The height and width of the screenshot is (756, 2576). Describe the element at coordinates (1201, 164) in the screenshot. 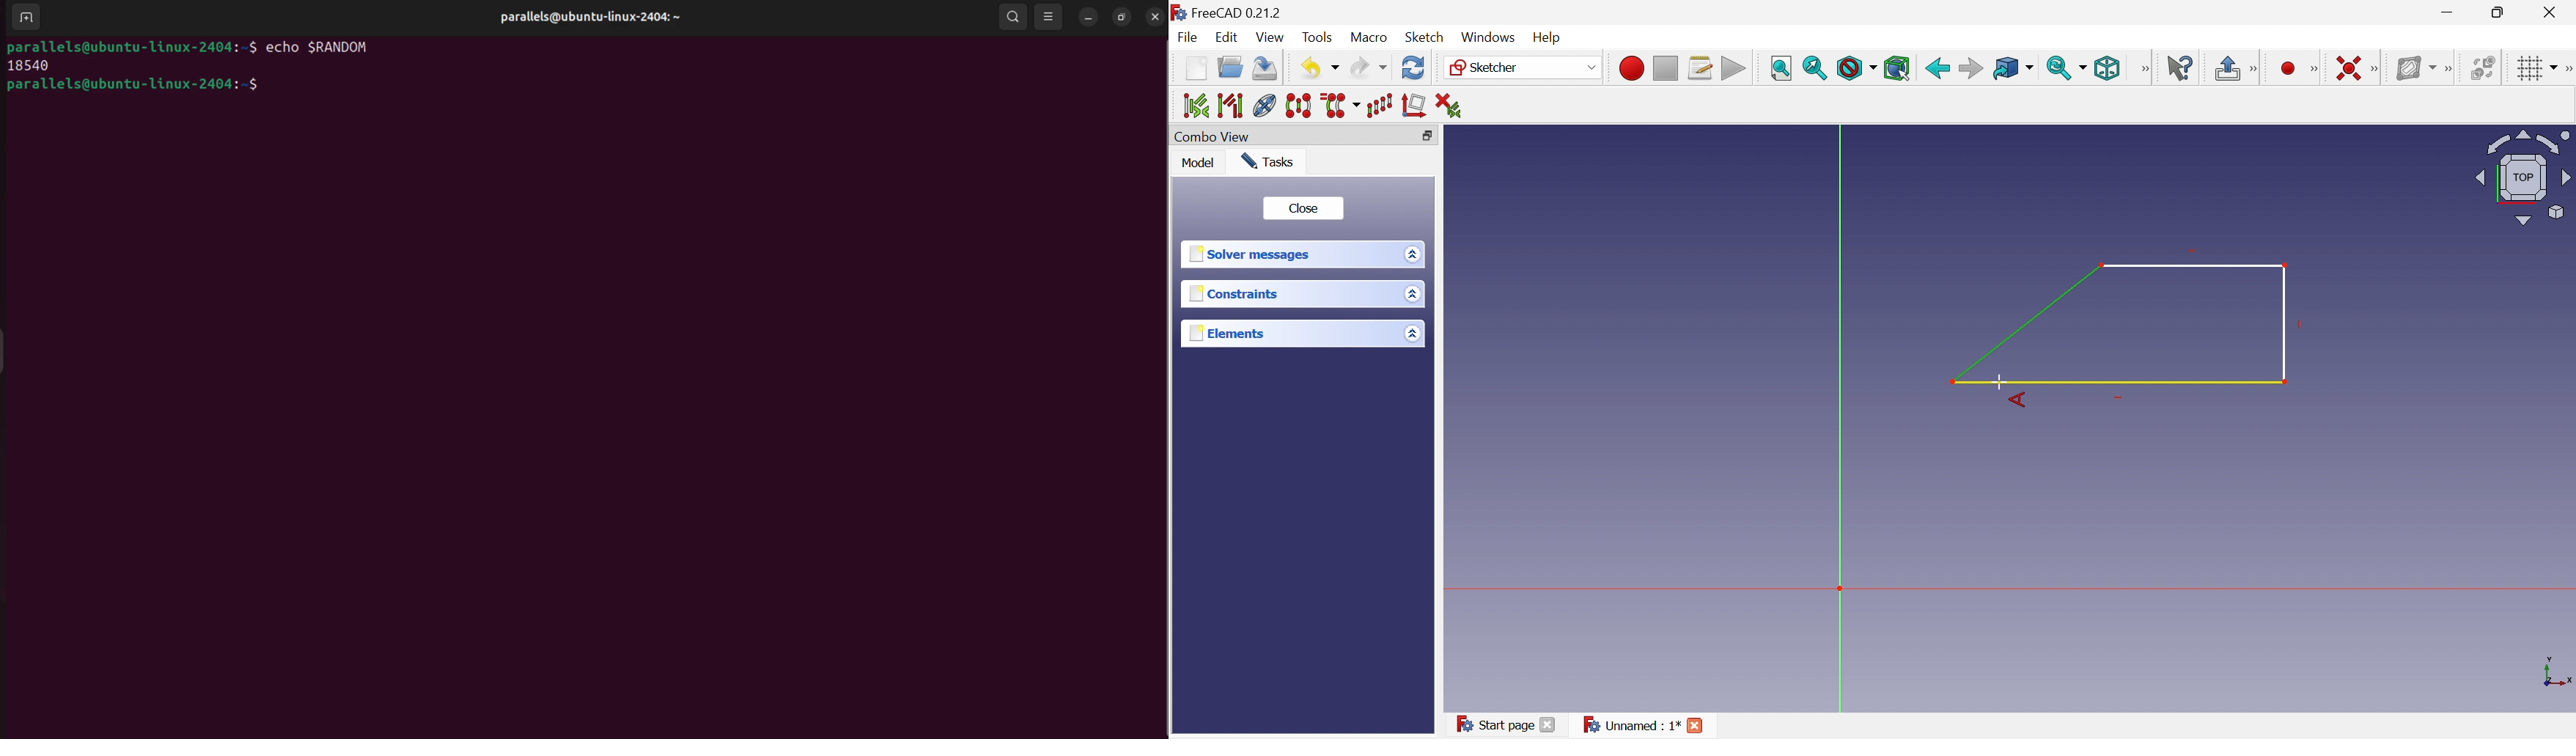

I see `Model` at that location.